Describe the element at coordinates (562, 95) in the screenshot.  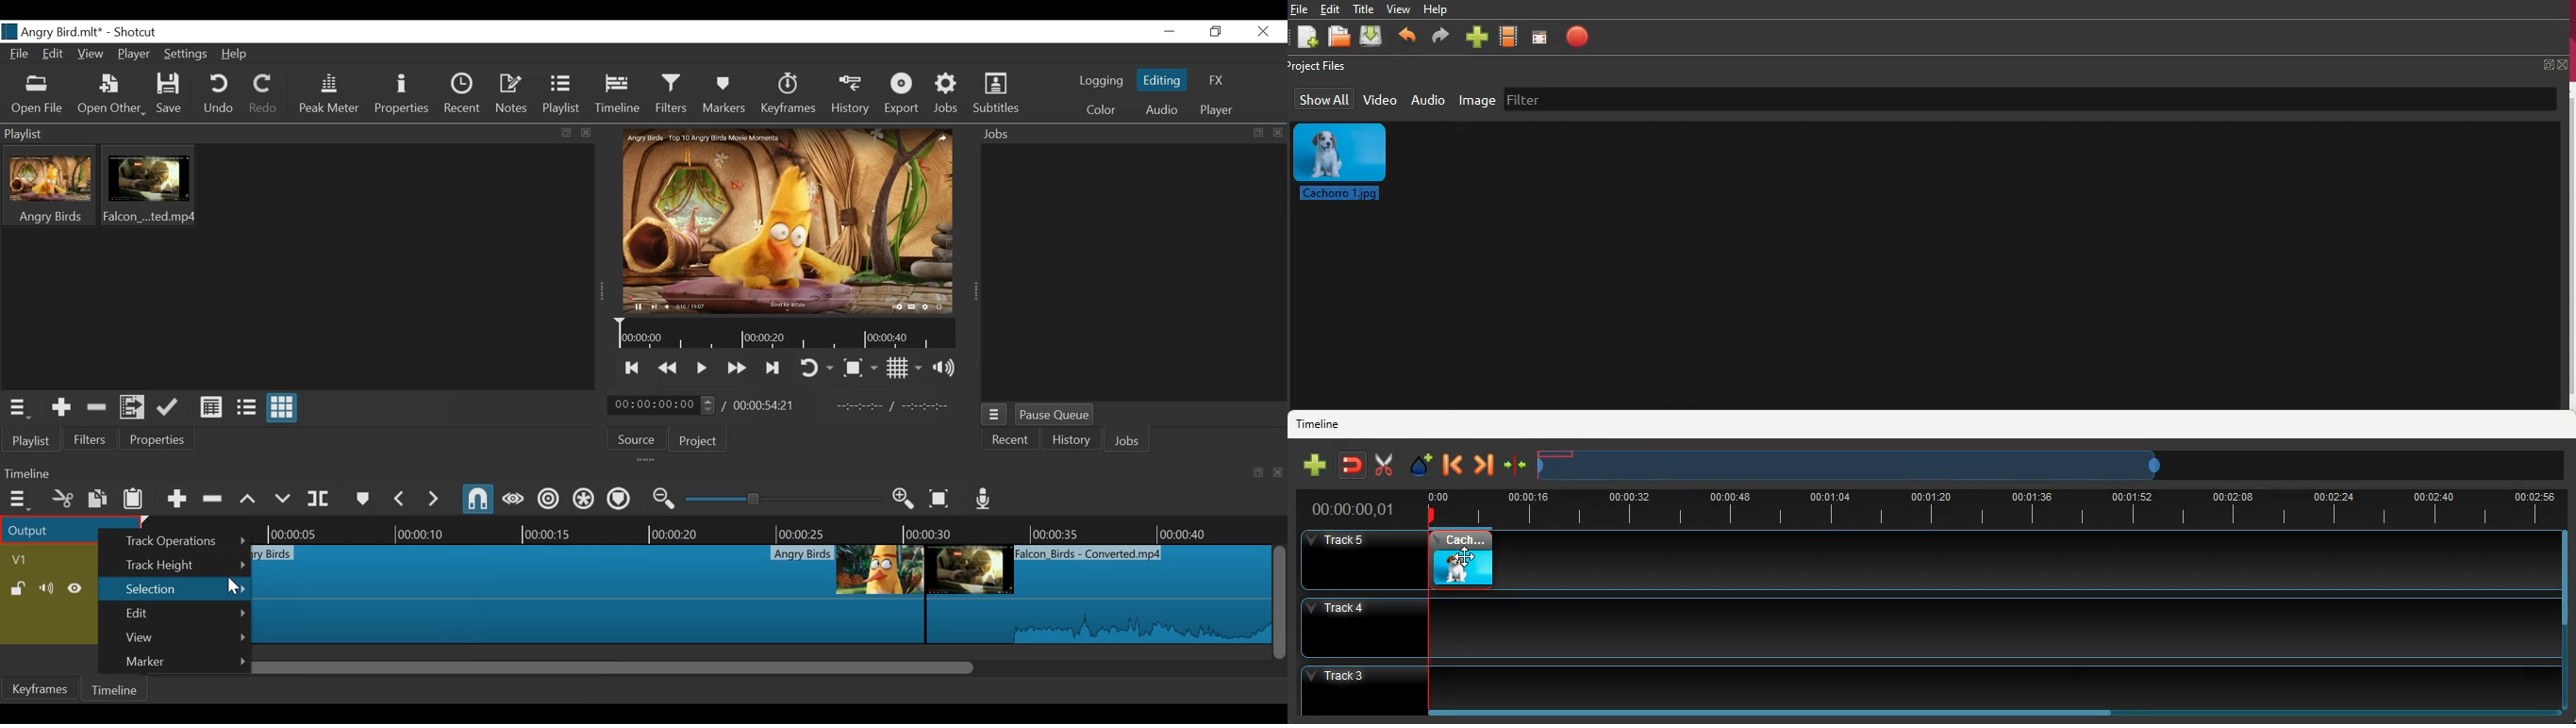
I see `Playlist` at that location.